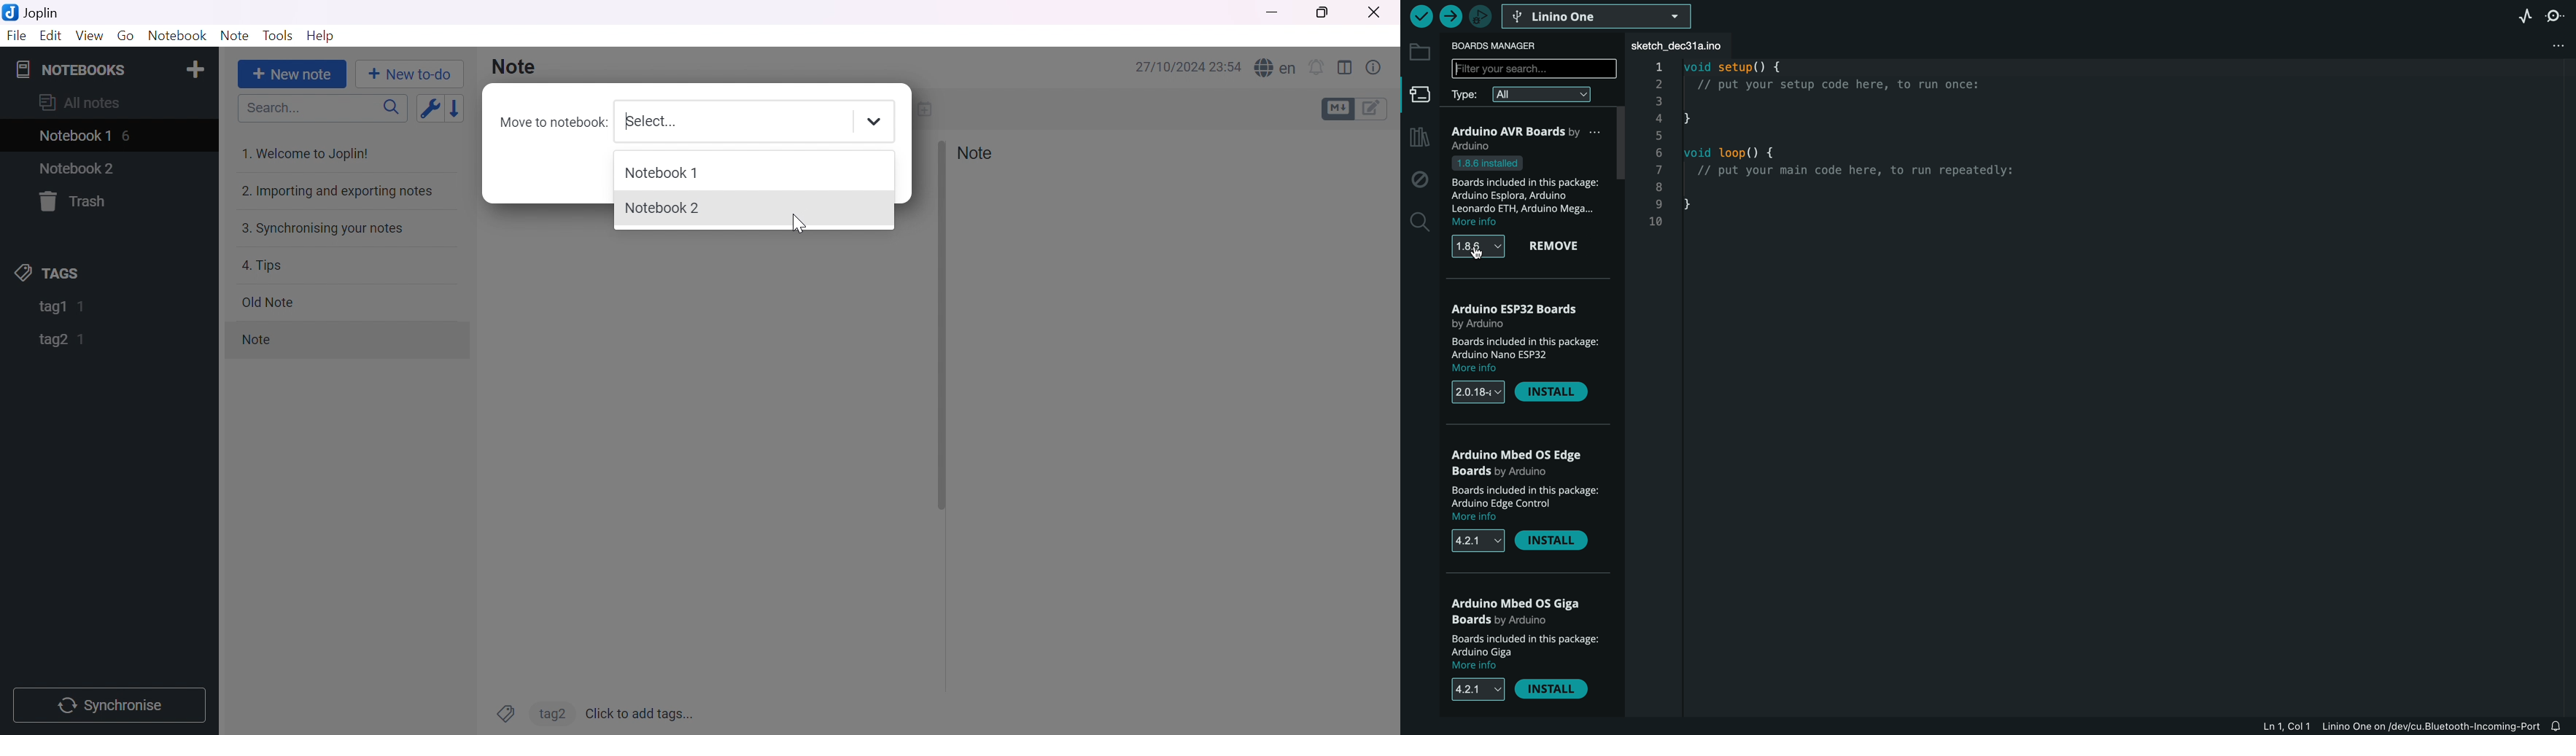 The height and width of the screenshot is (756, 2576). Describe the element at coordinates (663, 207) in the screenshot. I see `Notebook2` at that location.